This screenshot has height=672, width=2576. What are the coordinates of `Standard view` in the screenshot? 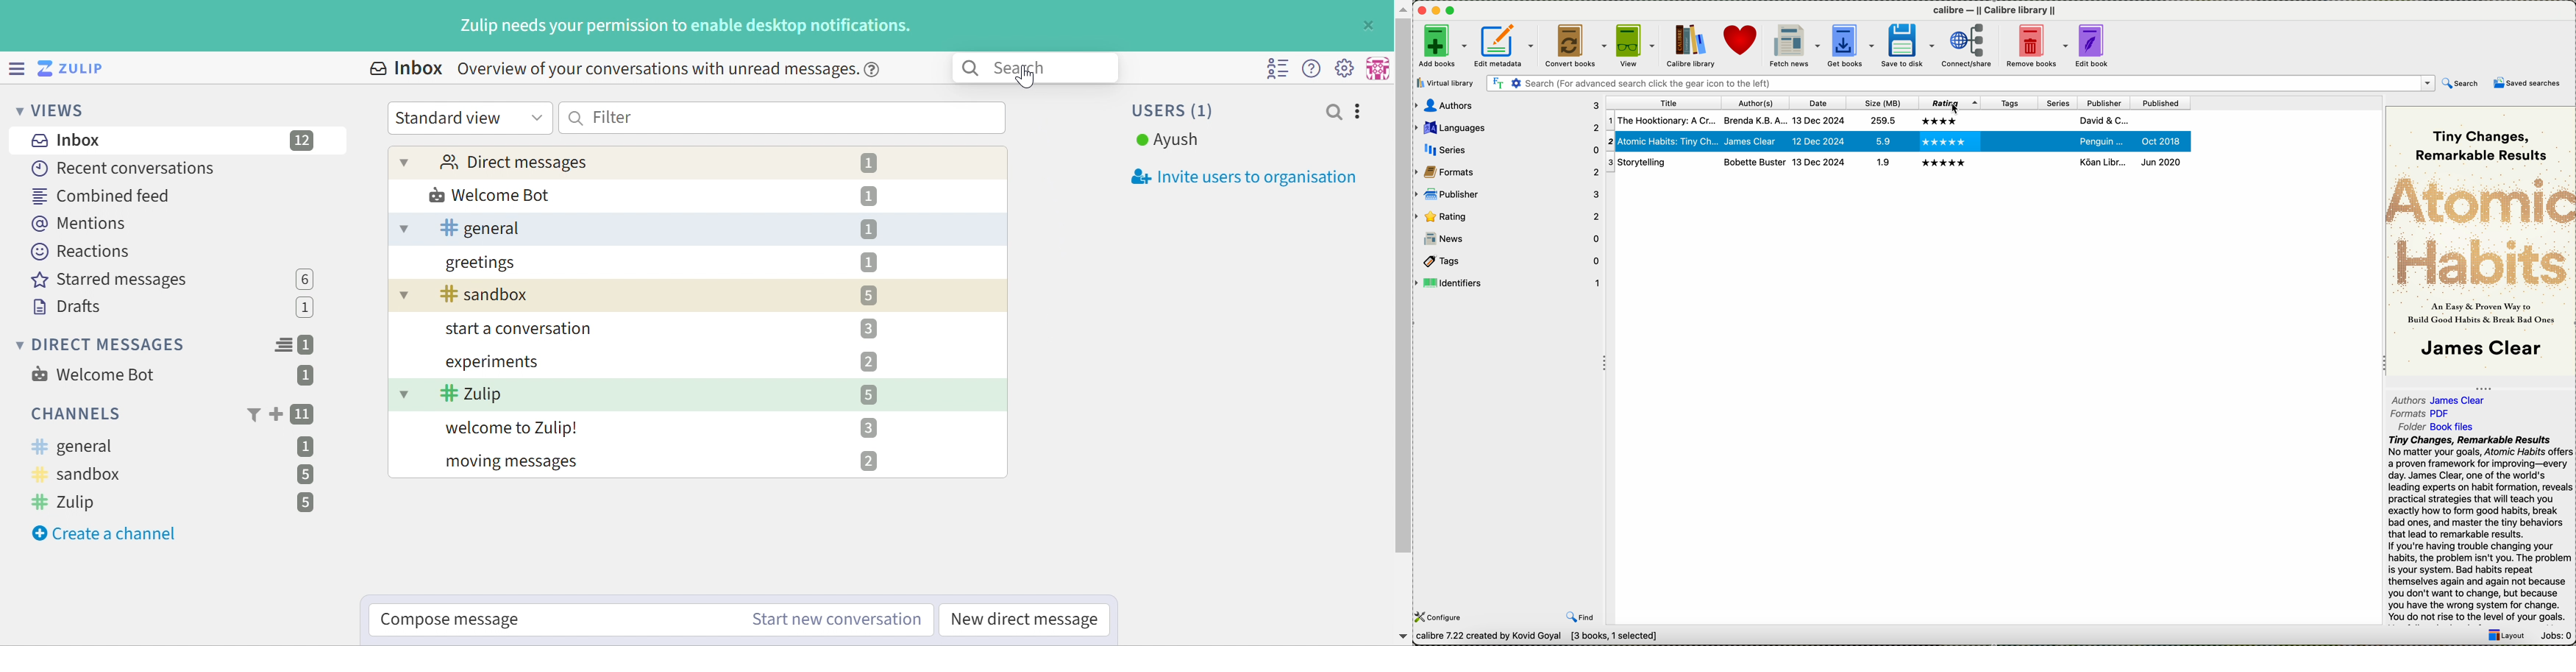 It's located at (470, 118).